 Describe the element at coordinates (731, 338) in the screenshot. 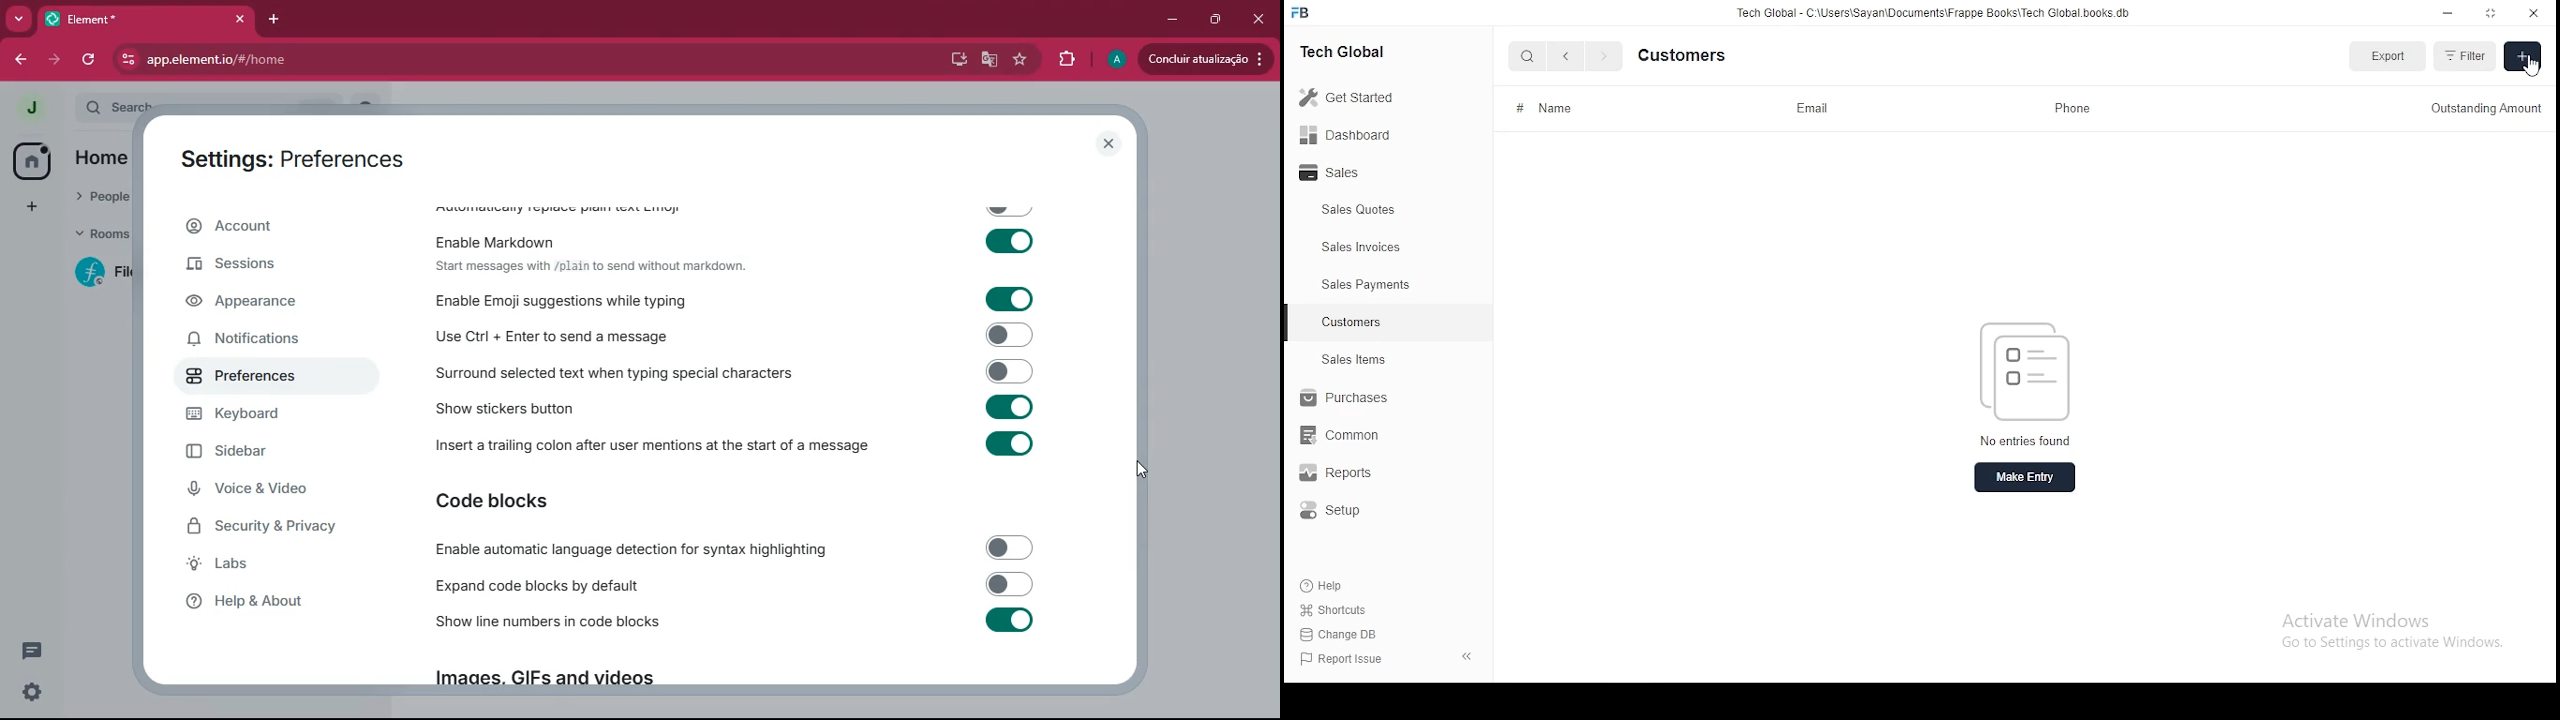

I see `Use Ctrl + Enter to send a message` at that location.